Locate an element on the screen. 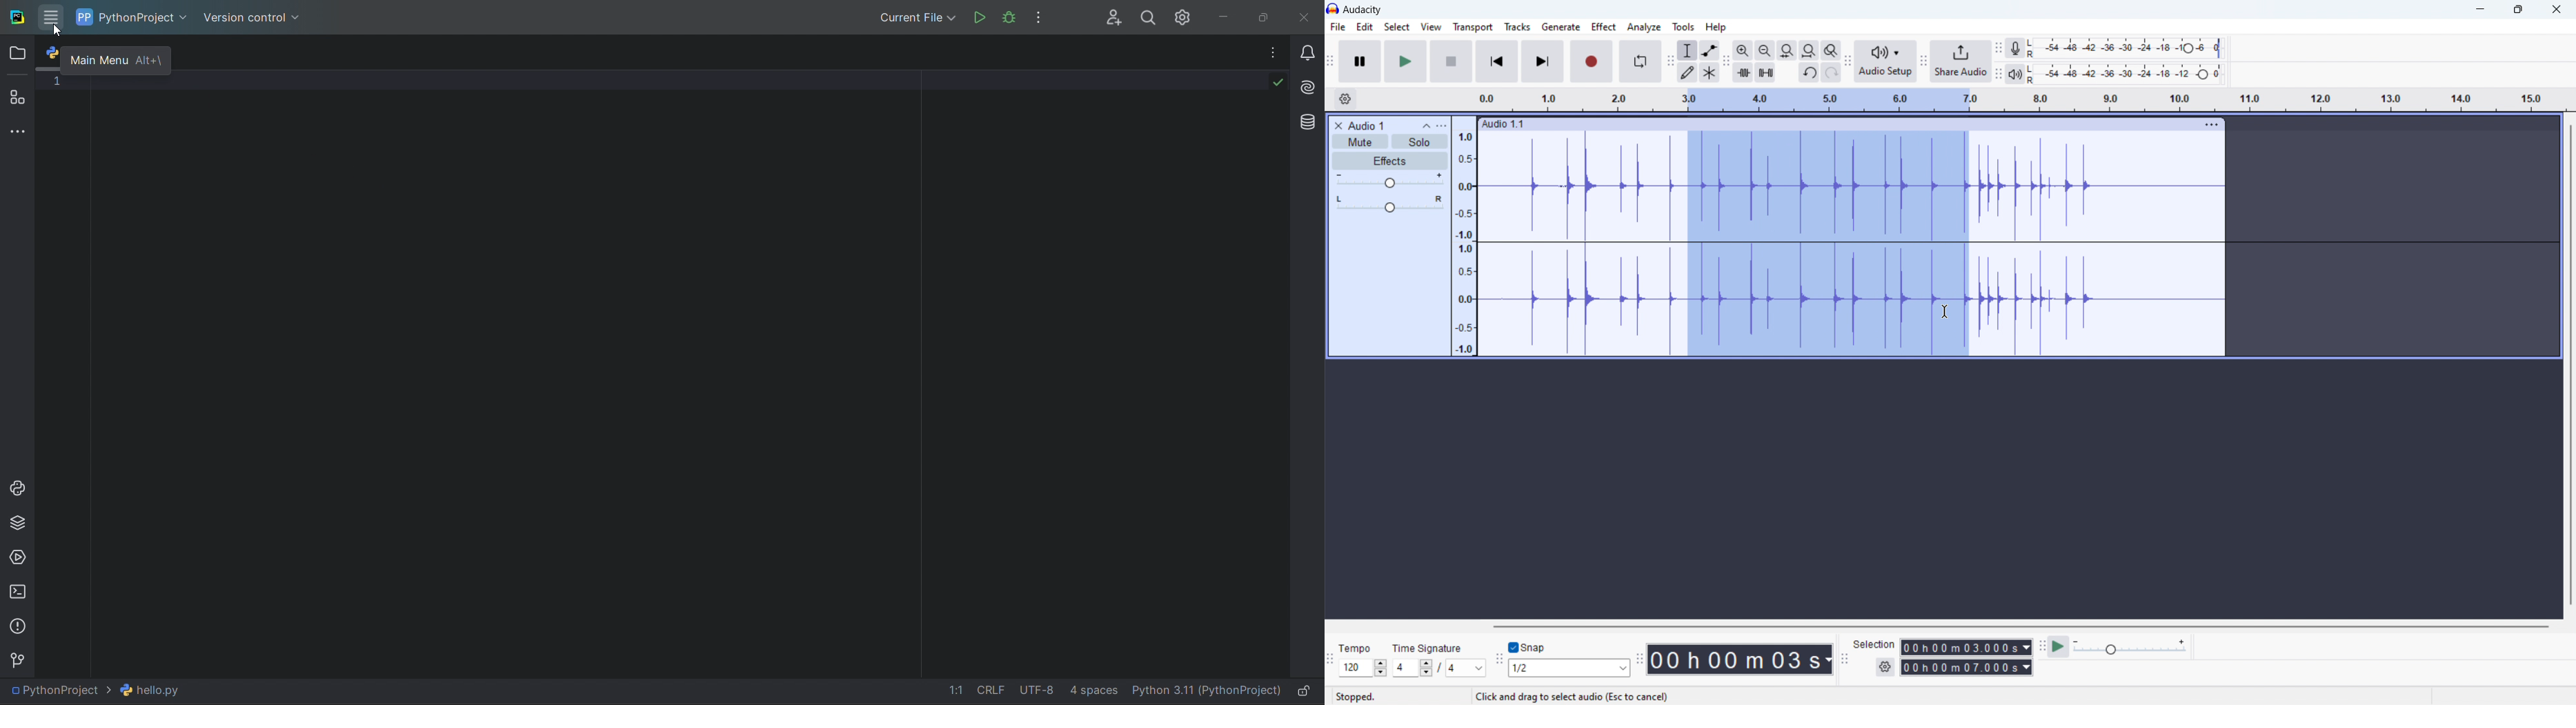 The height and width of the screenshot is (728, 2576). share audio  is located at coordinates (1961, 61).